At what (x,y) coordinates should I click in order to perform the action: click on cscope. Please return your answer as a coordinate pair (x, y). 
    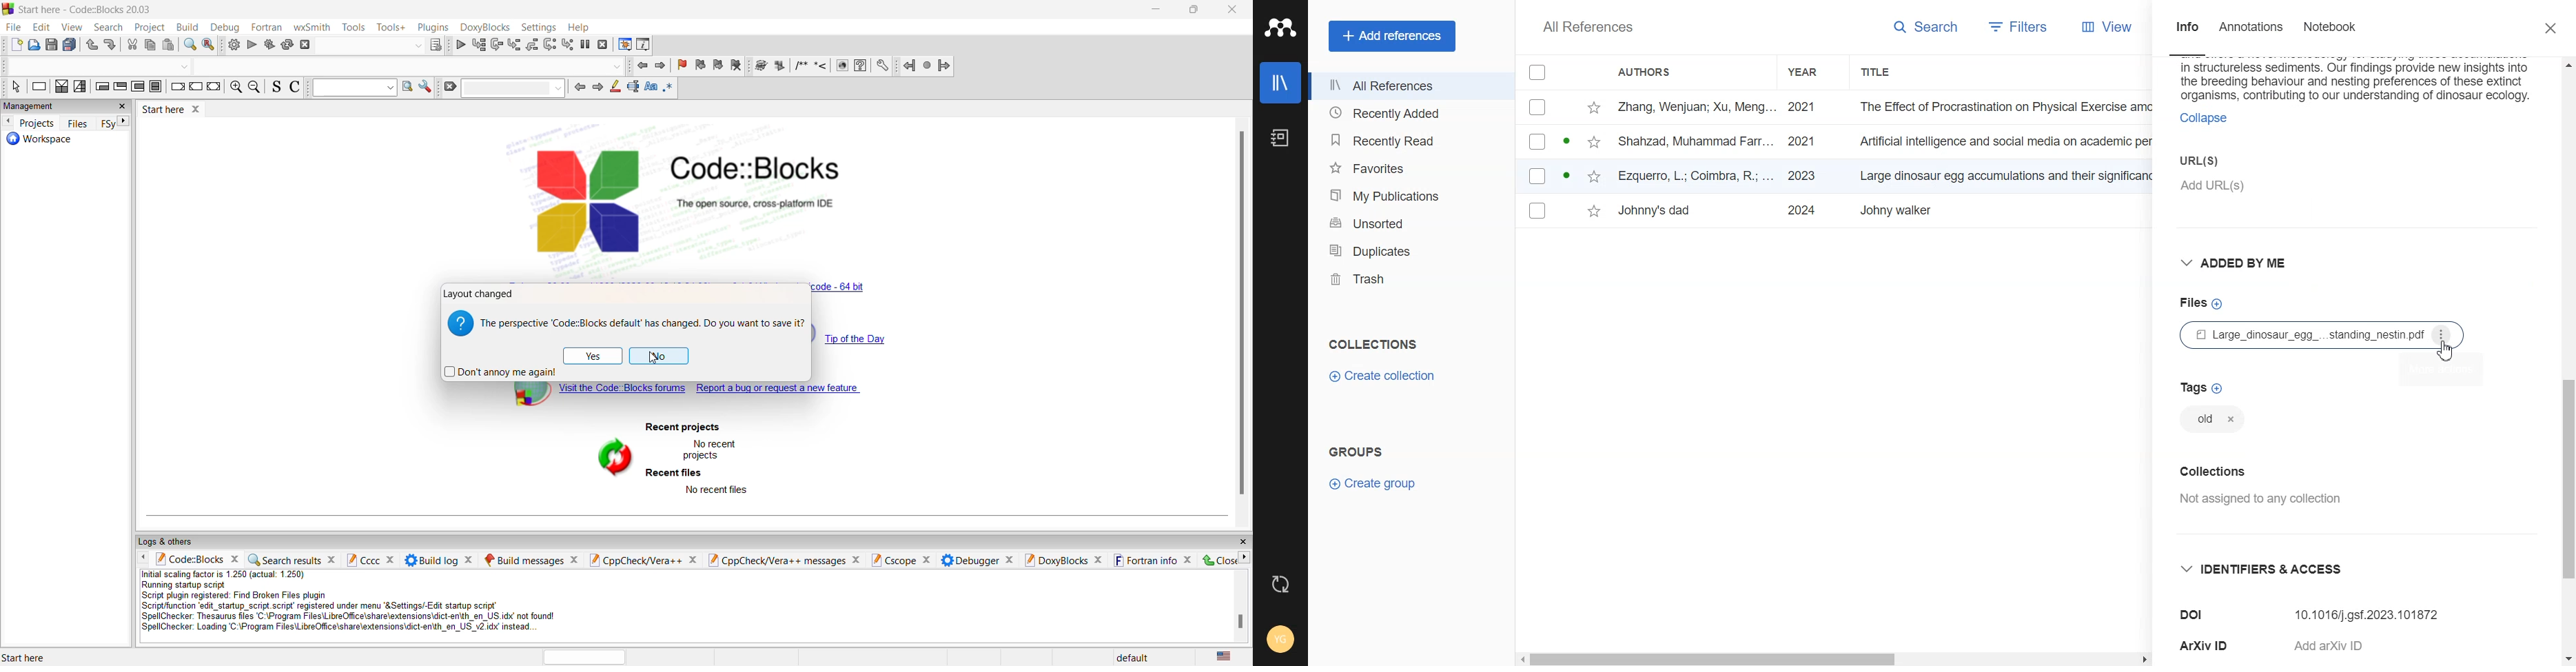
    Looking at the image, I should click on (892, 561).